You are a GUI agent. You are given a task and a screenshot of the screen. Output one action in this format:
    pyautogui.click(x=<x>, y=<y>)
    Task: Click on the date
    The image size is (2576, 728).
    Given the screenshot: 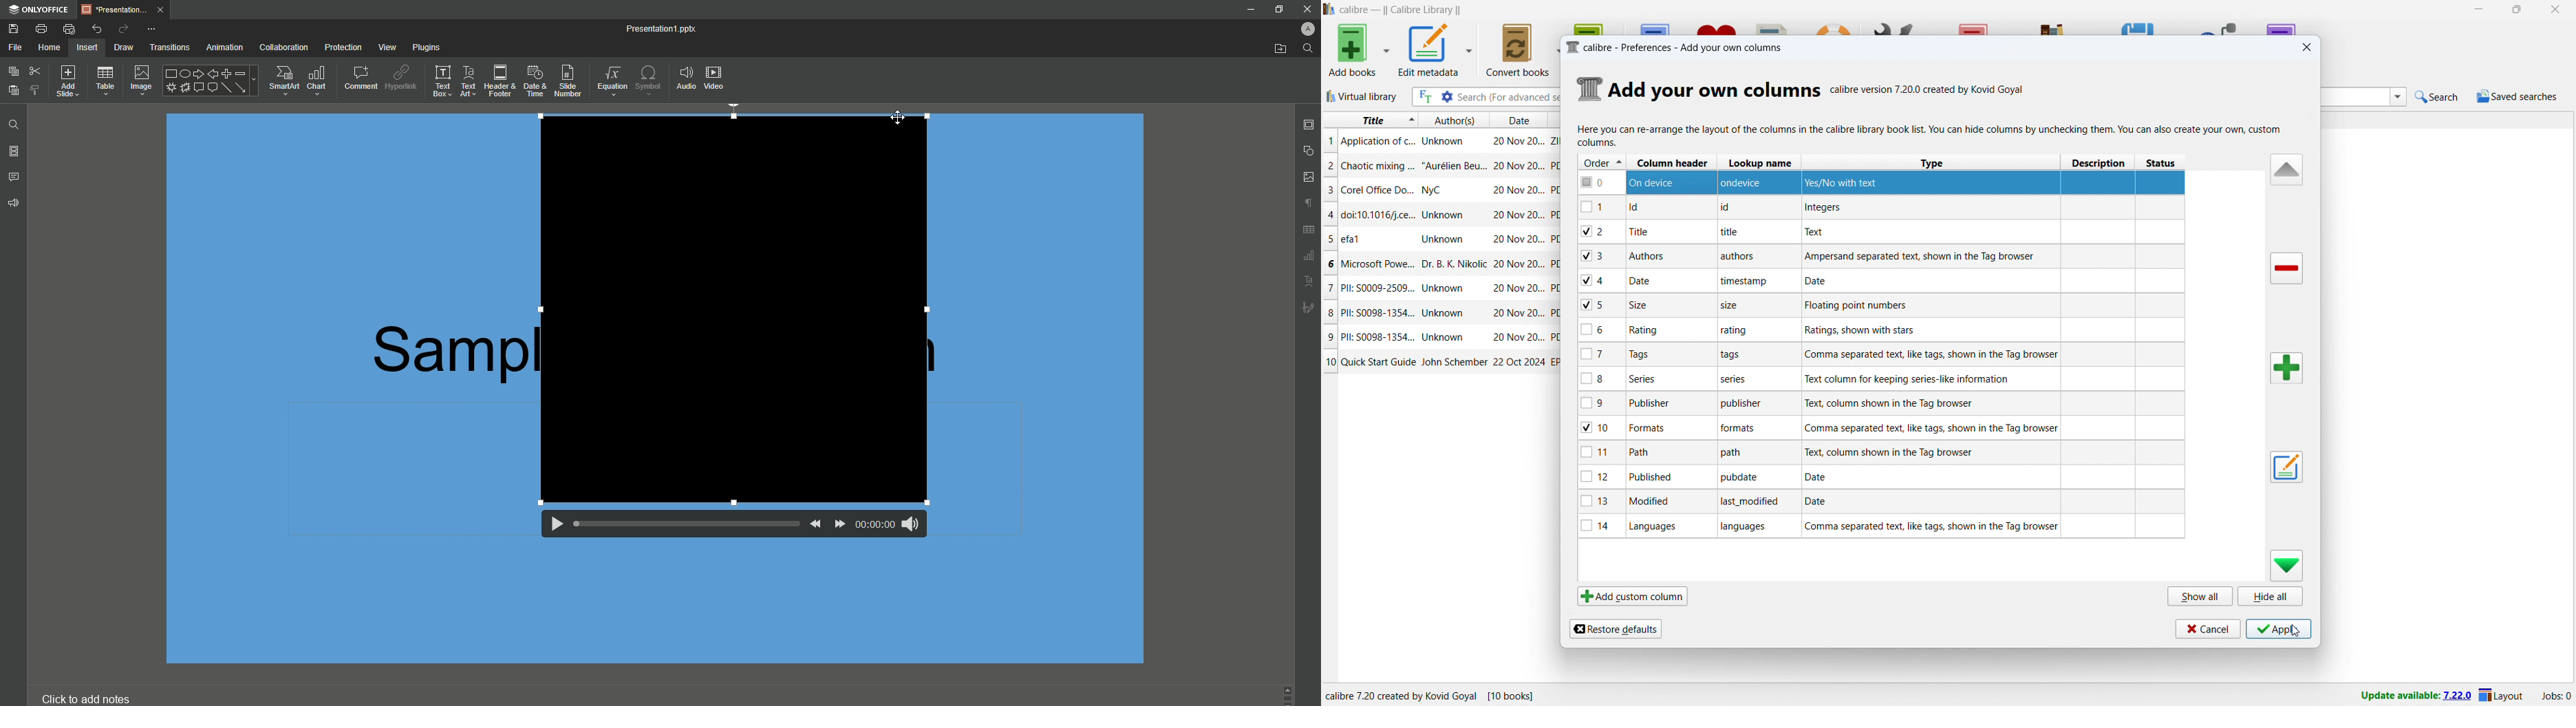 What is the action you would take?
    pyautogui.click(x=1516, y=120)
    